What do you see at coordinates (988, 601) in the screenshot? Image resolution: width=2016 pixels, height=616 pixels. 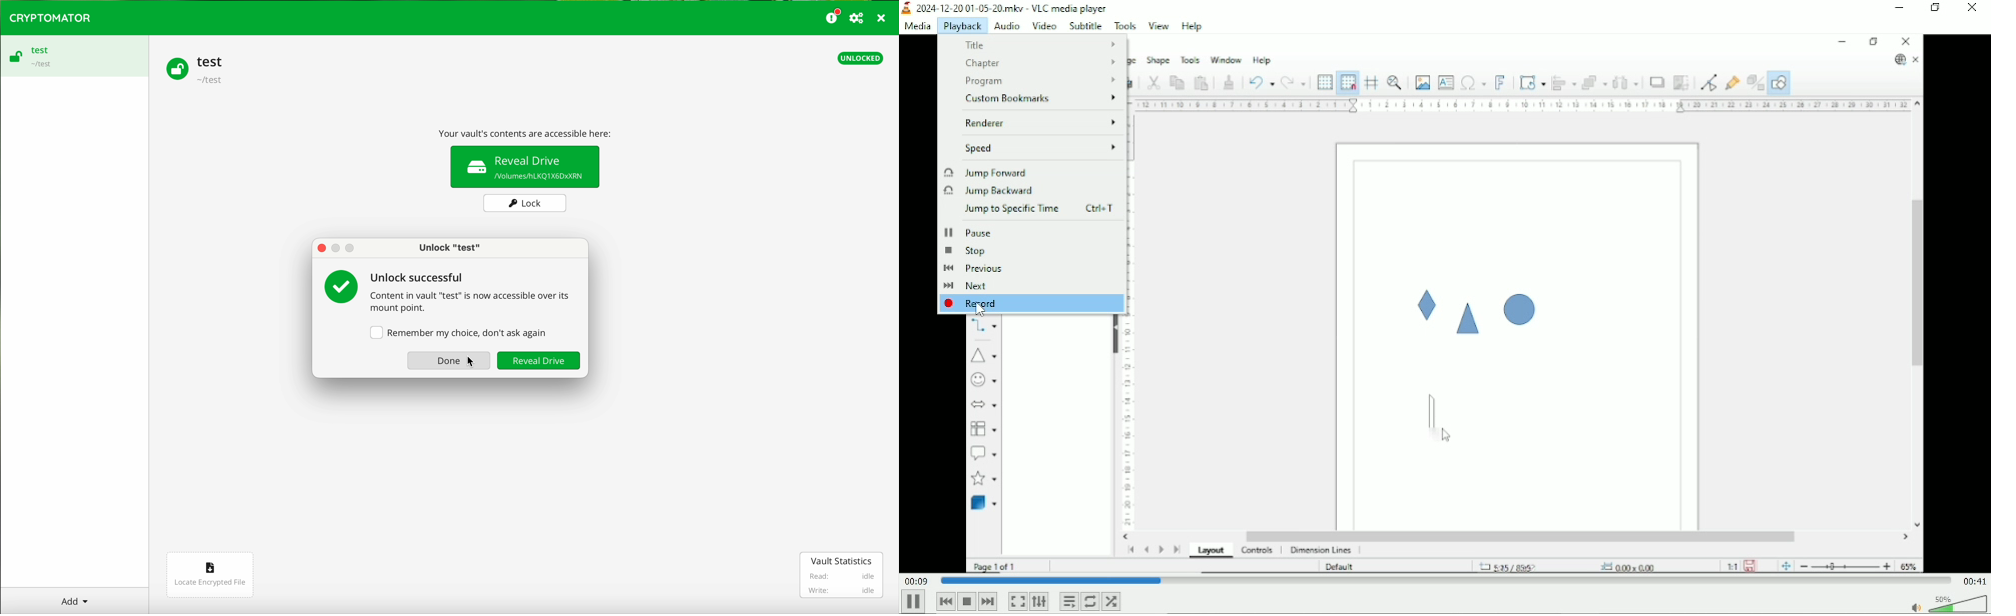 I see `Next` at bounding box center [988, 601].